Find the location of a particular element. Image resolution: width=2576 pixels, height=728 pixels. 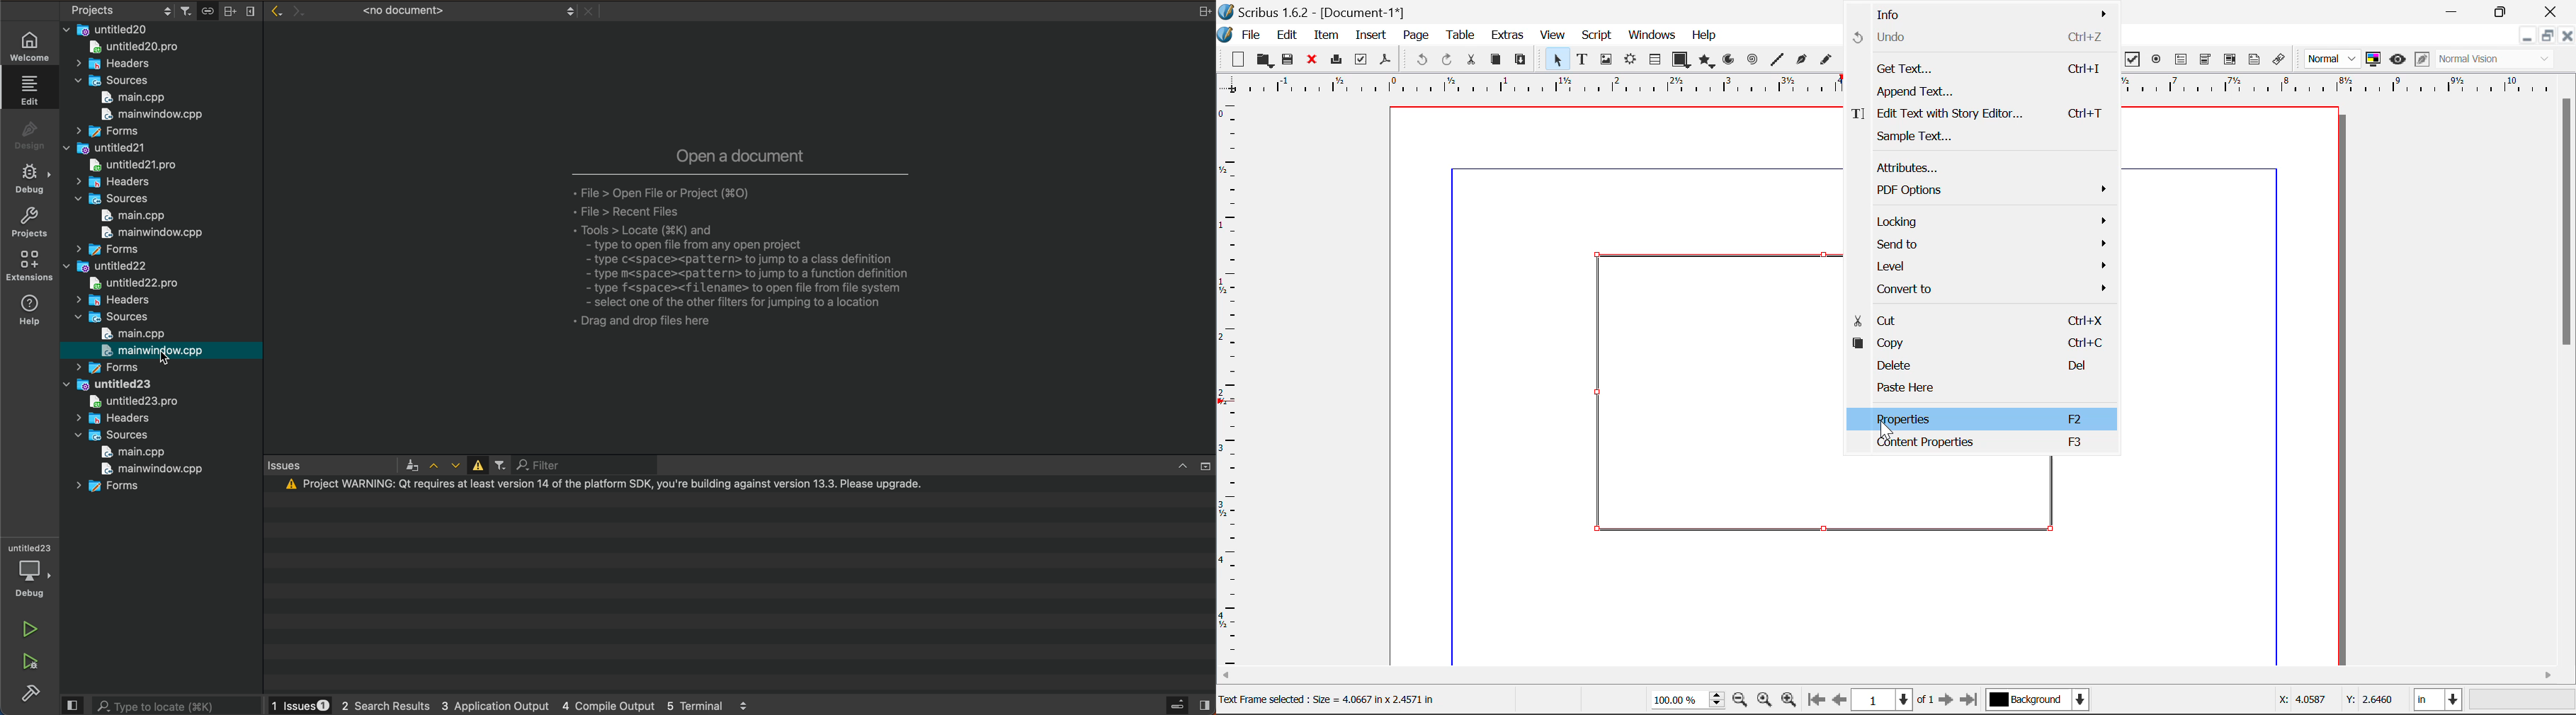

Zoom 100% is located at coordinates (1688, 701).